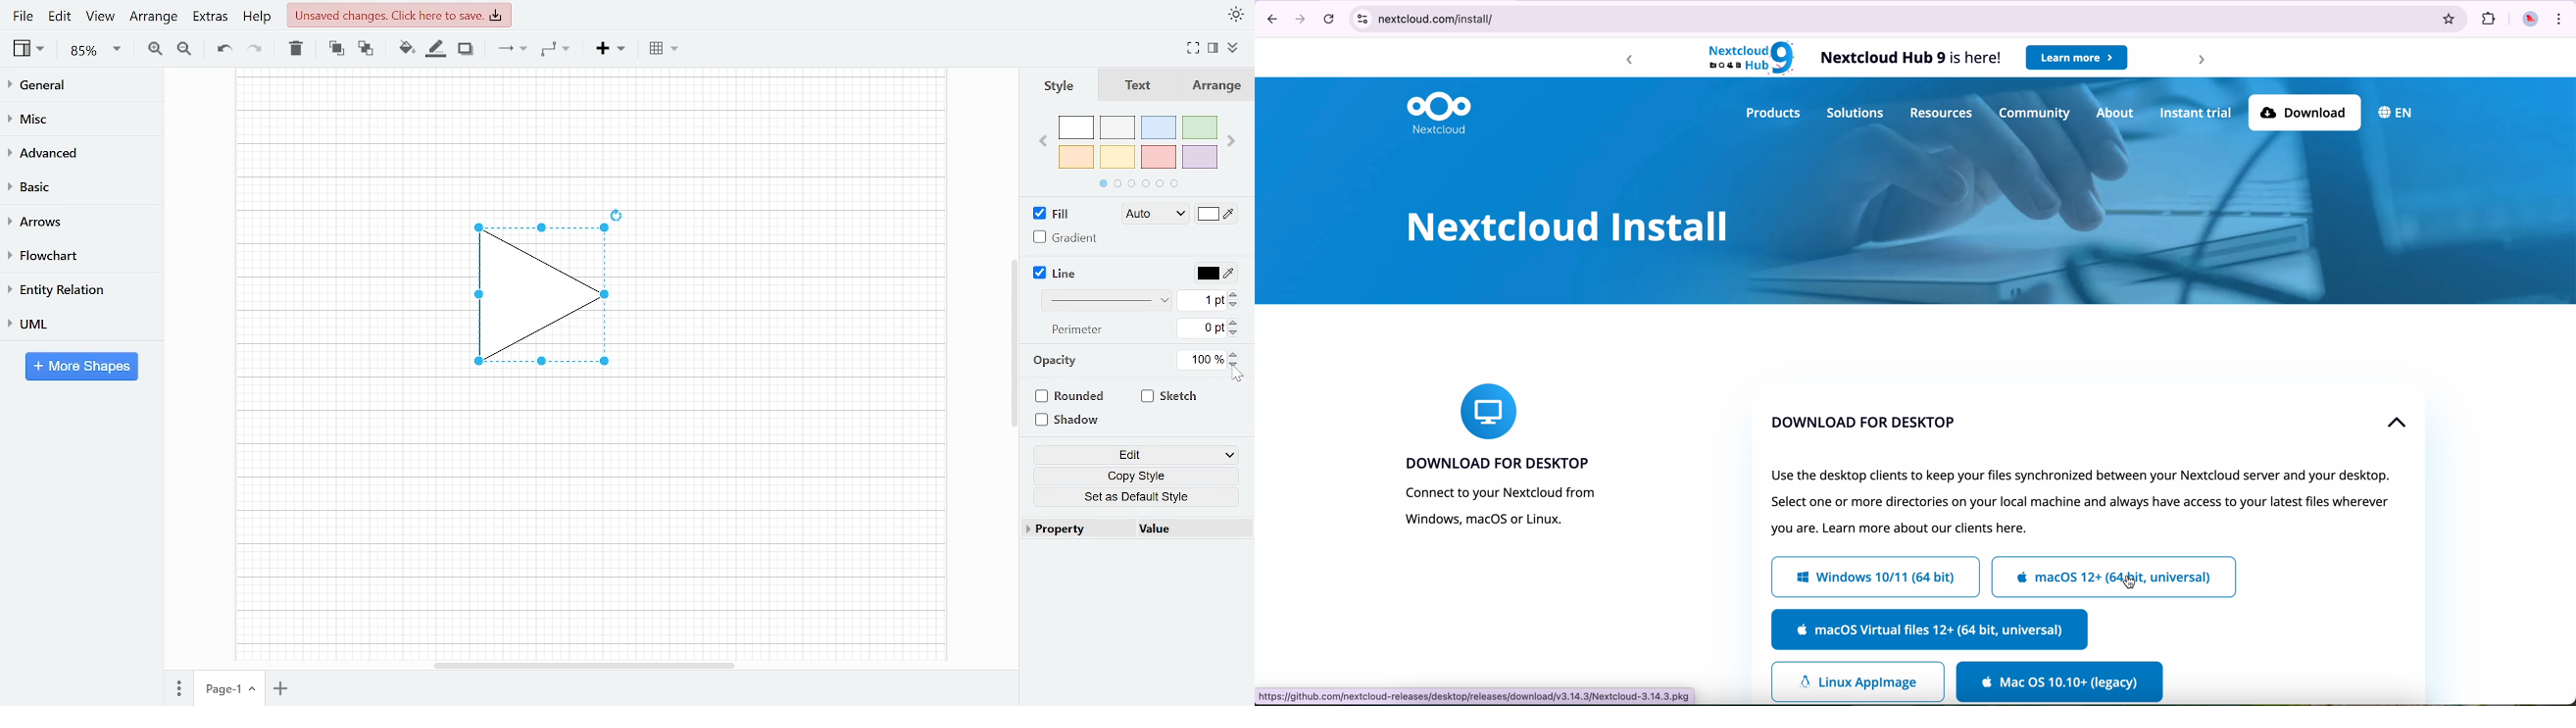 This screenshot has height=728, width=2576. I want to click on Fill line, so click(435, 49).